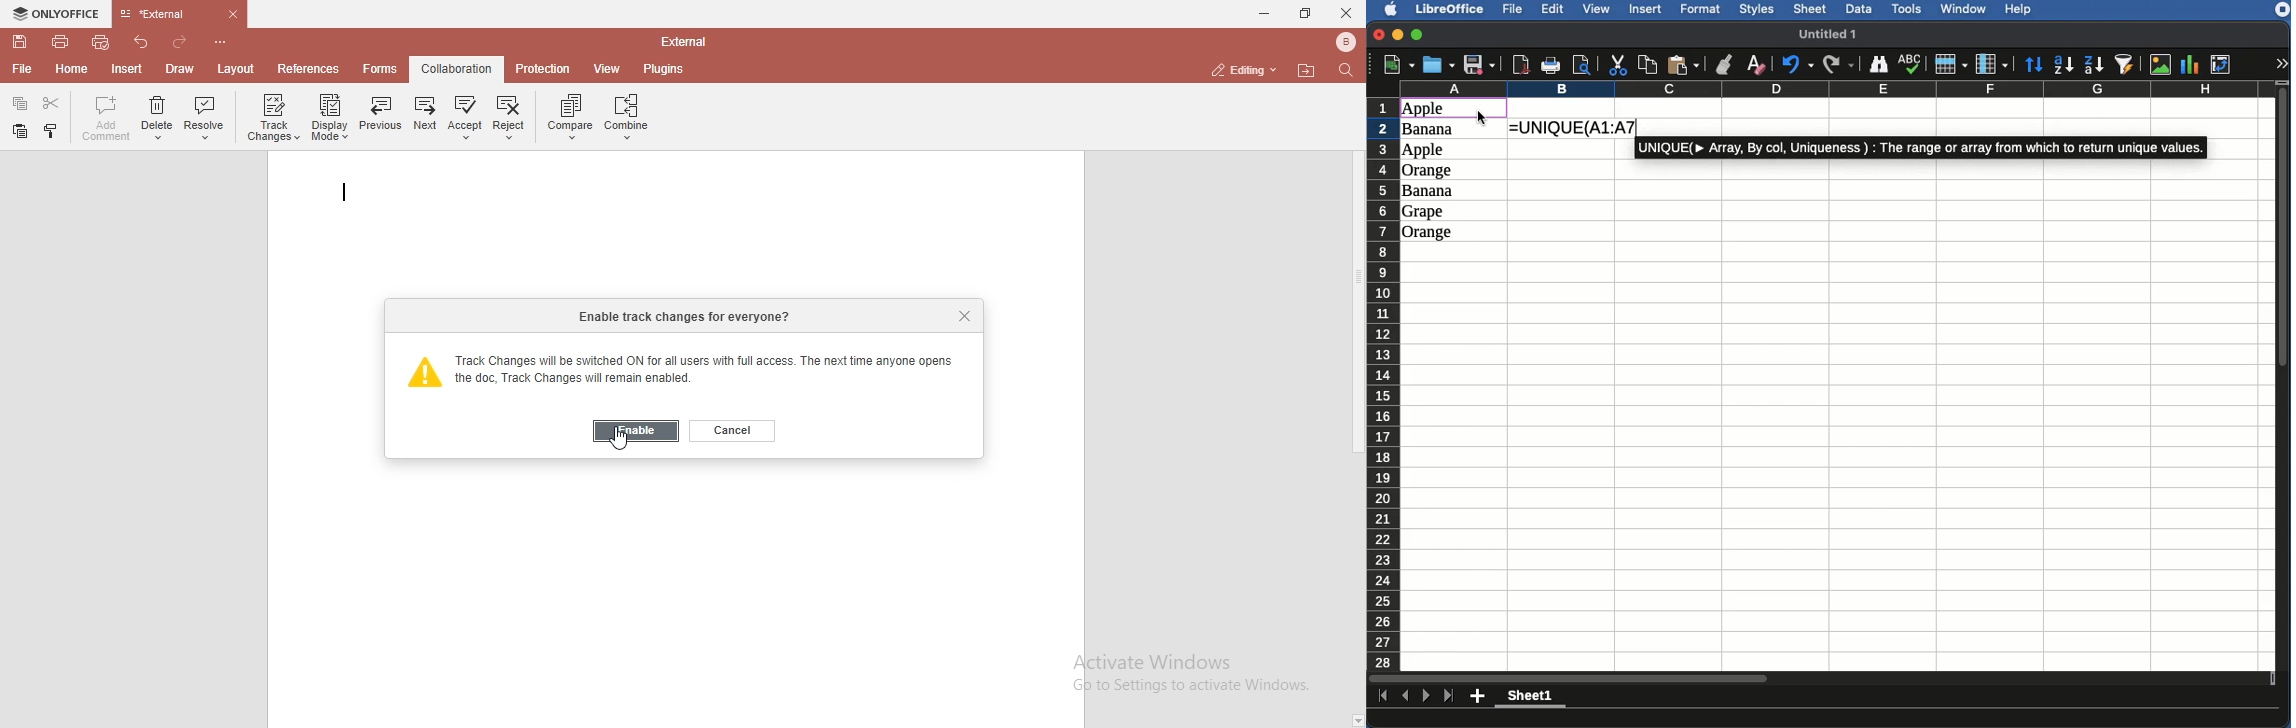  Describe the element at coordinates (377, 114) in the screenshot. I see `previous` at that location.